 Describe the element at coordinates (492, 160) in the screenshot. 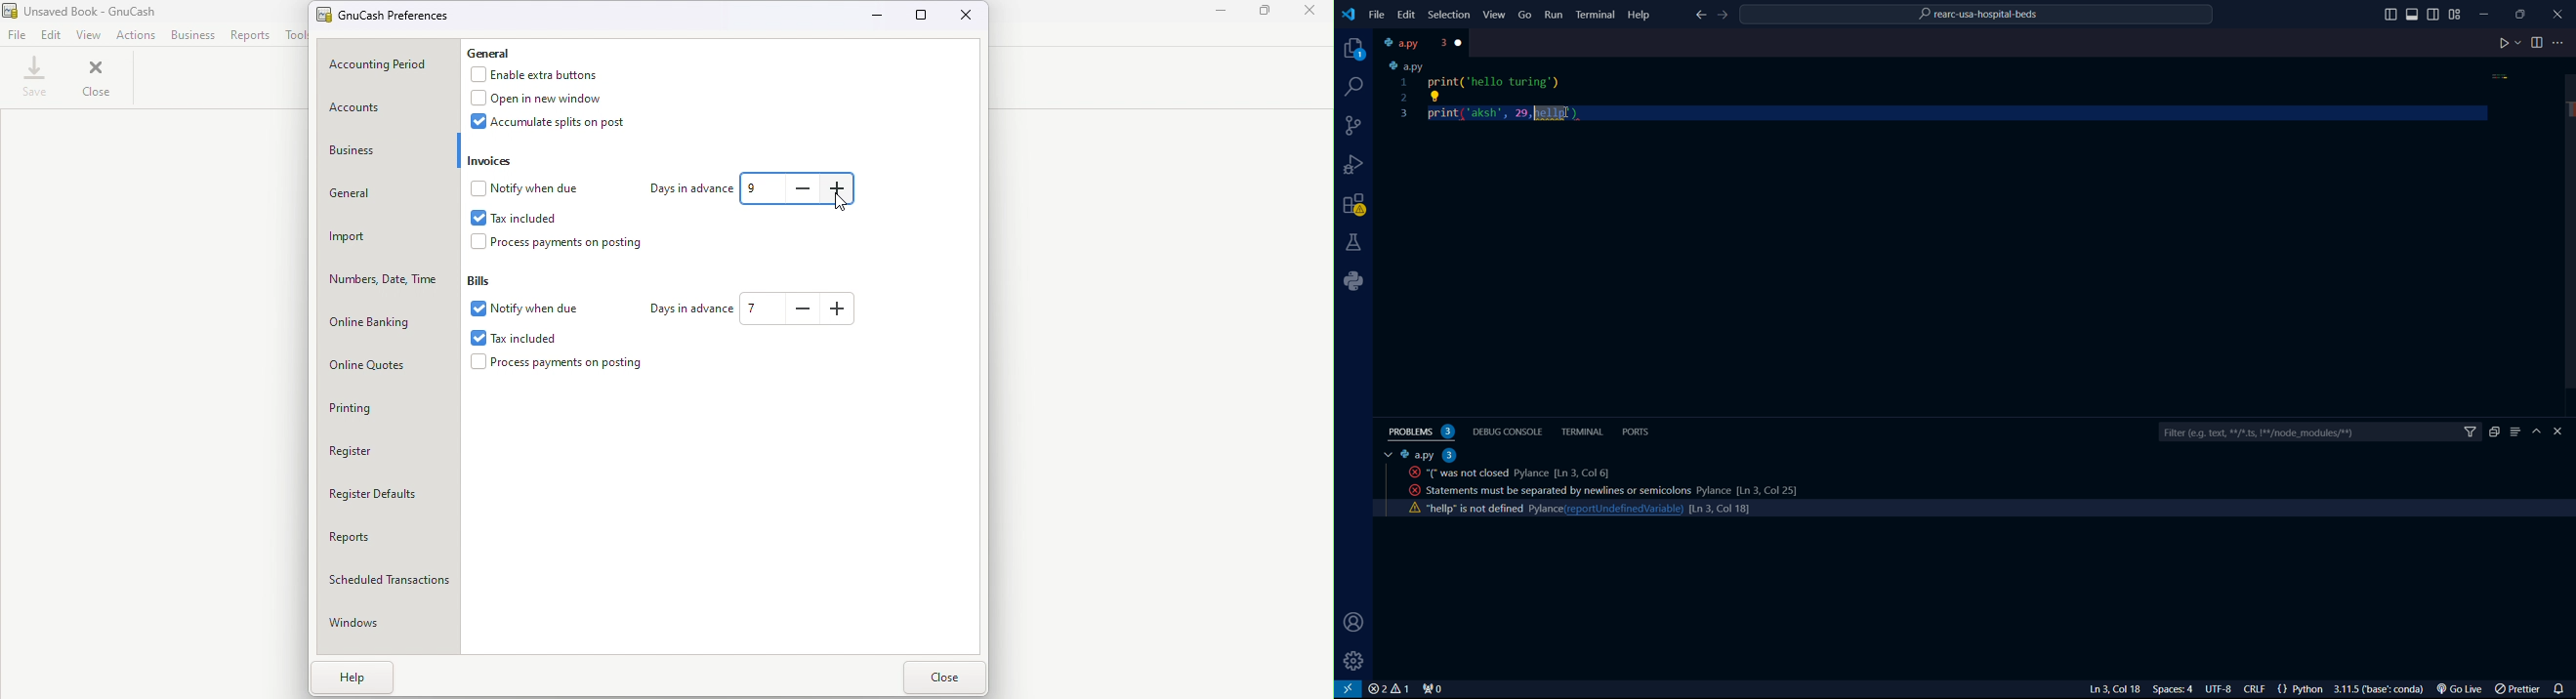

I see `Invoices` at that location.